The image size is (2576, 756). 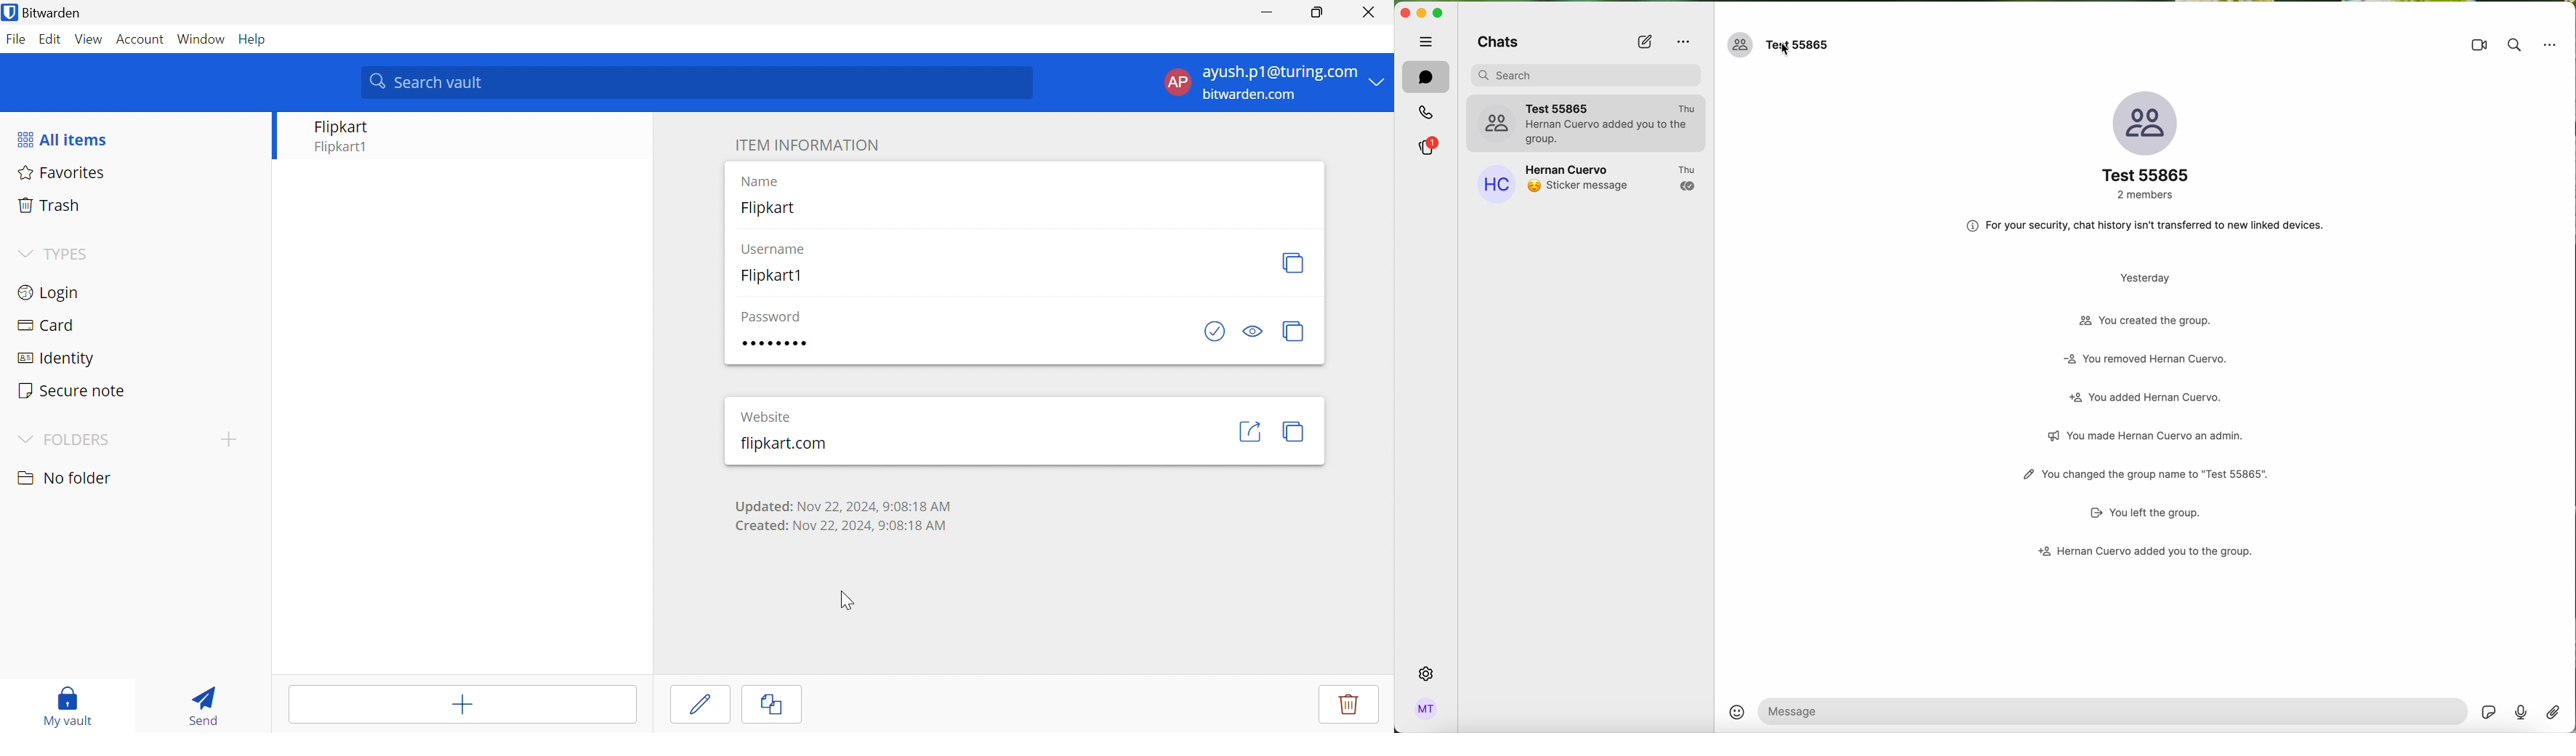 I want to click on Flipkart, so click(x=342, y=127).